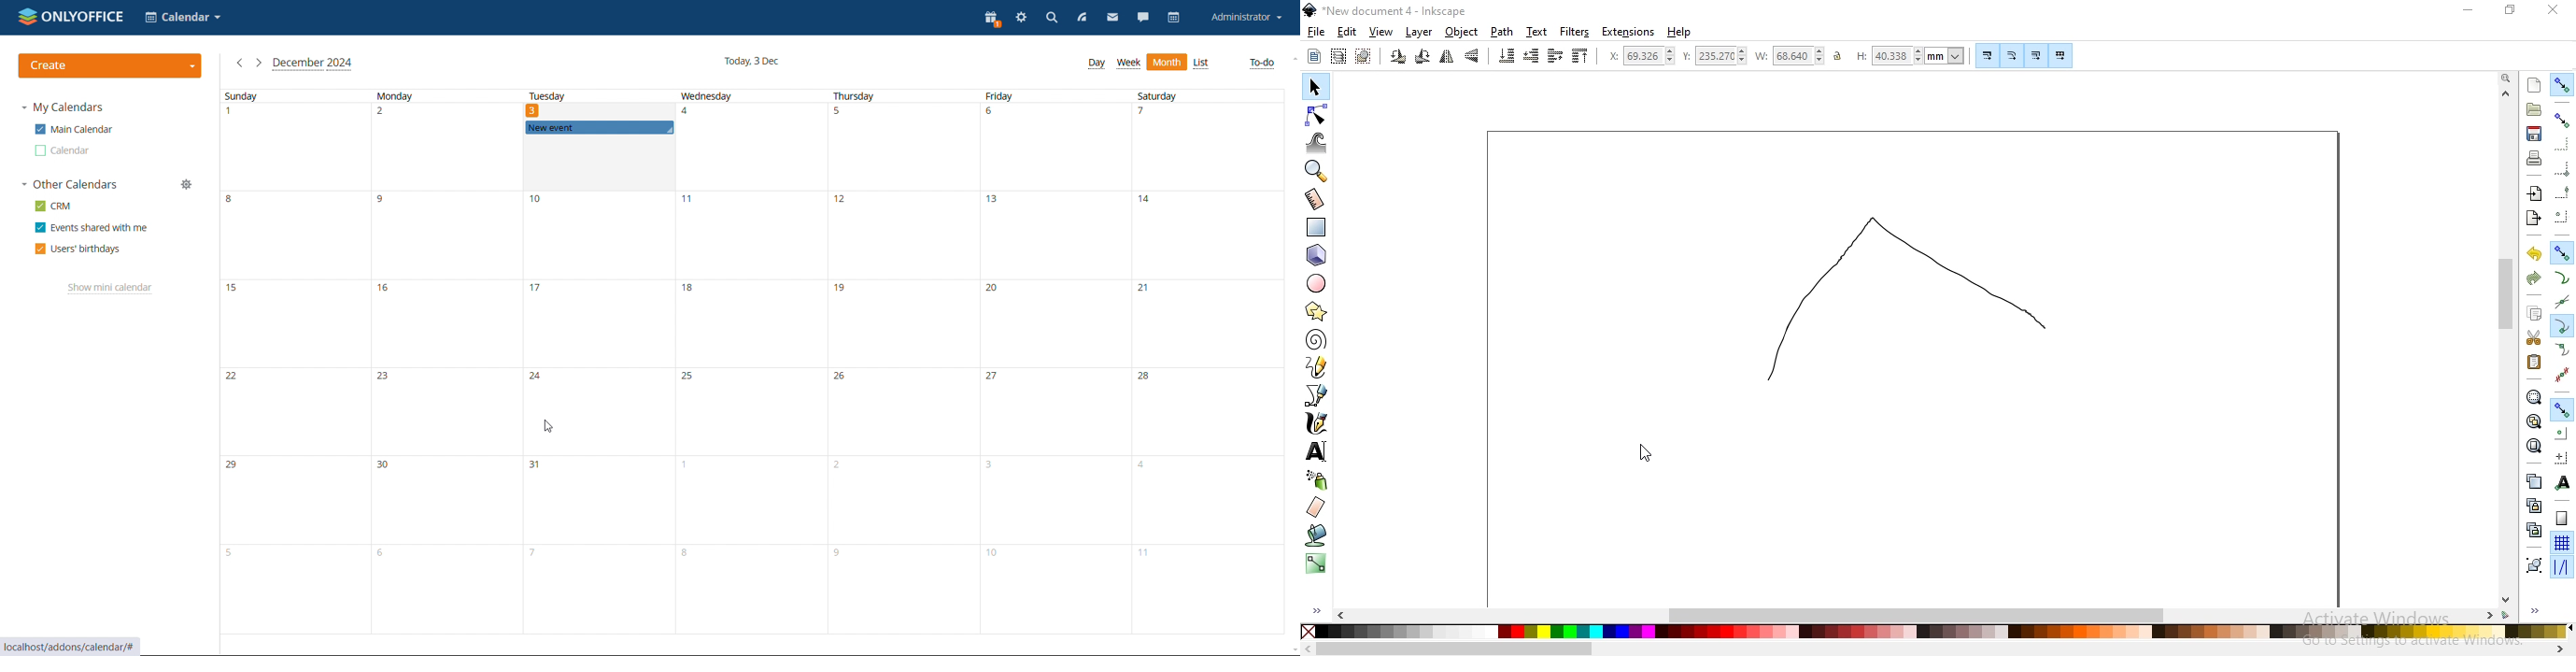 This screenshot has width=2576, height=672. I want to click on create 3d objects, so click(1317, 256).